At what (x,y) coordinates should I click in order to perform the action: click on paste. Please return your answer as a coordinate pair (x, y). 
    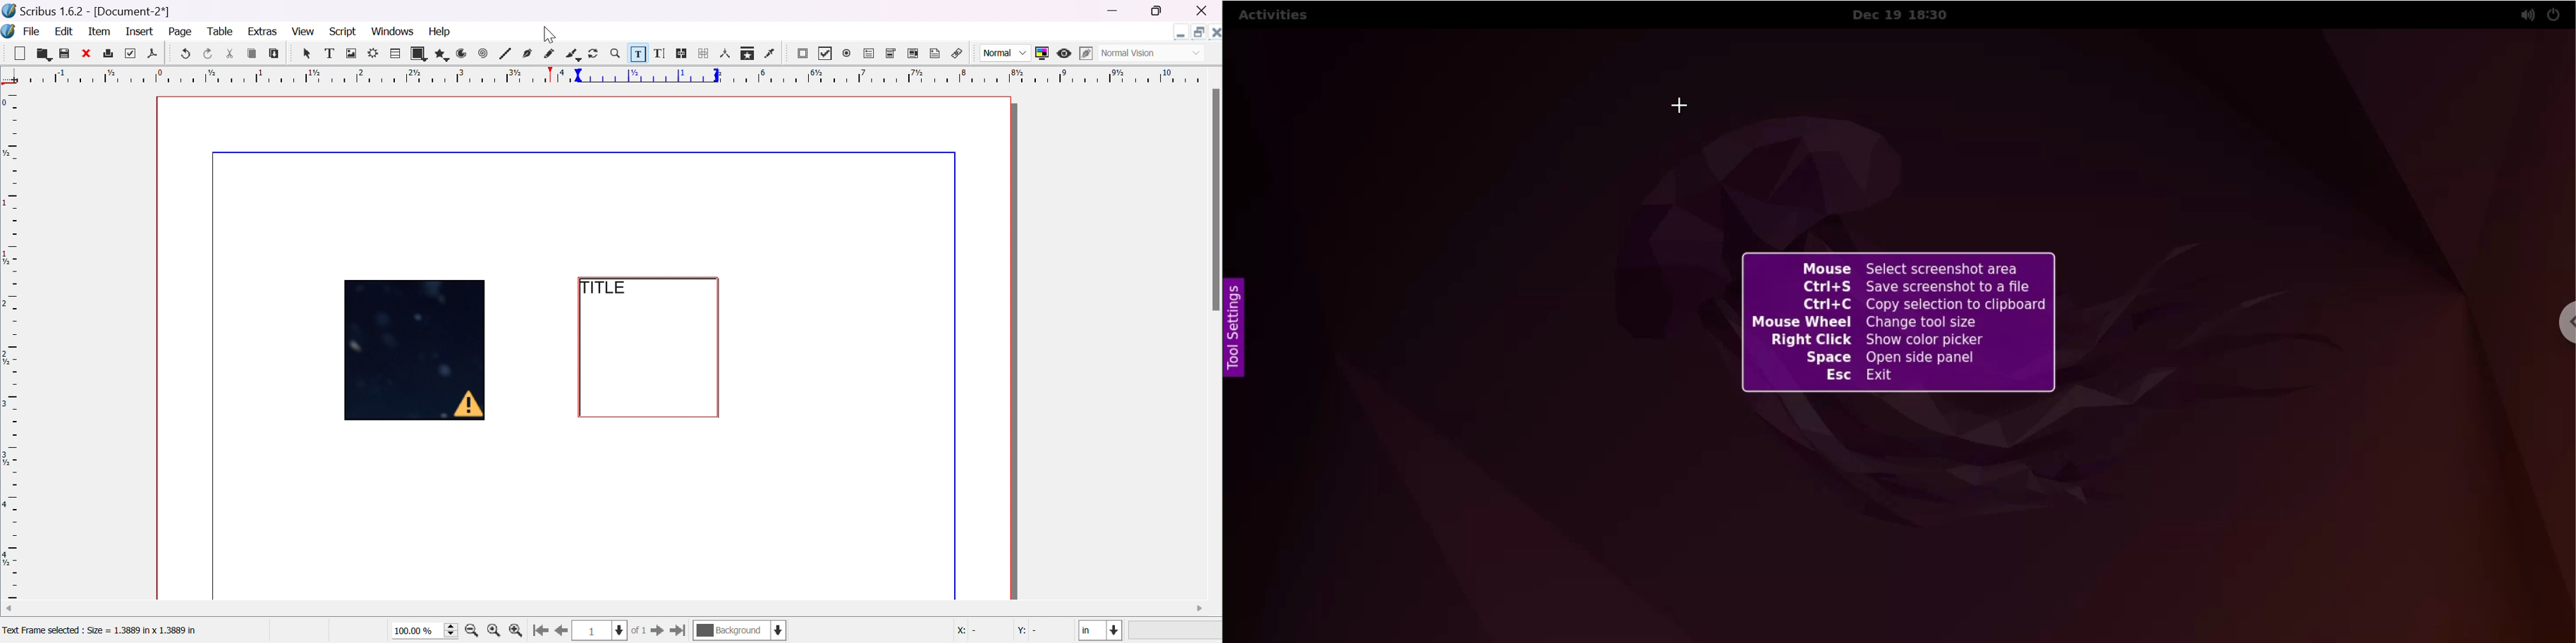
    Looking at the image, I should click on (274, 53).